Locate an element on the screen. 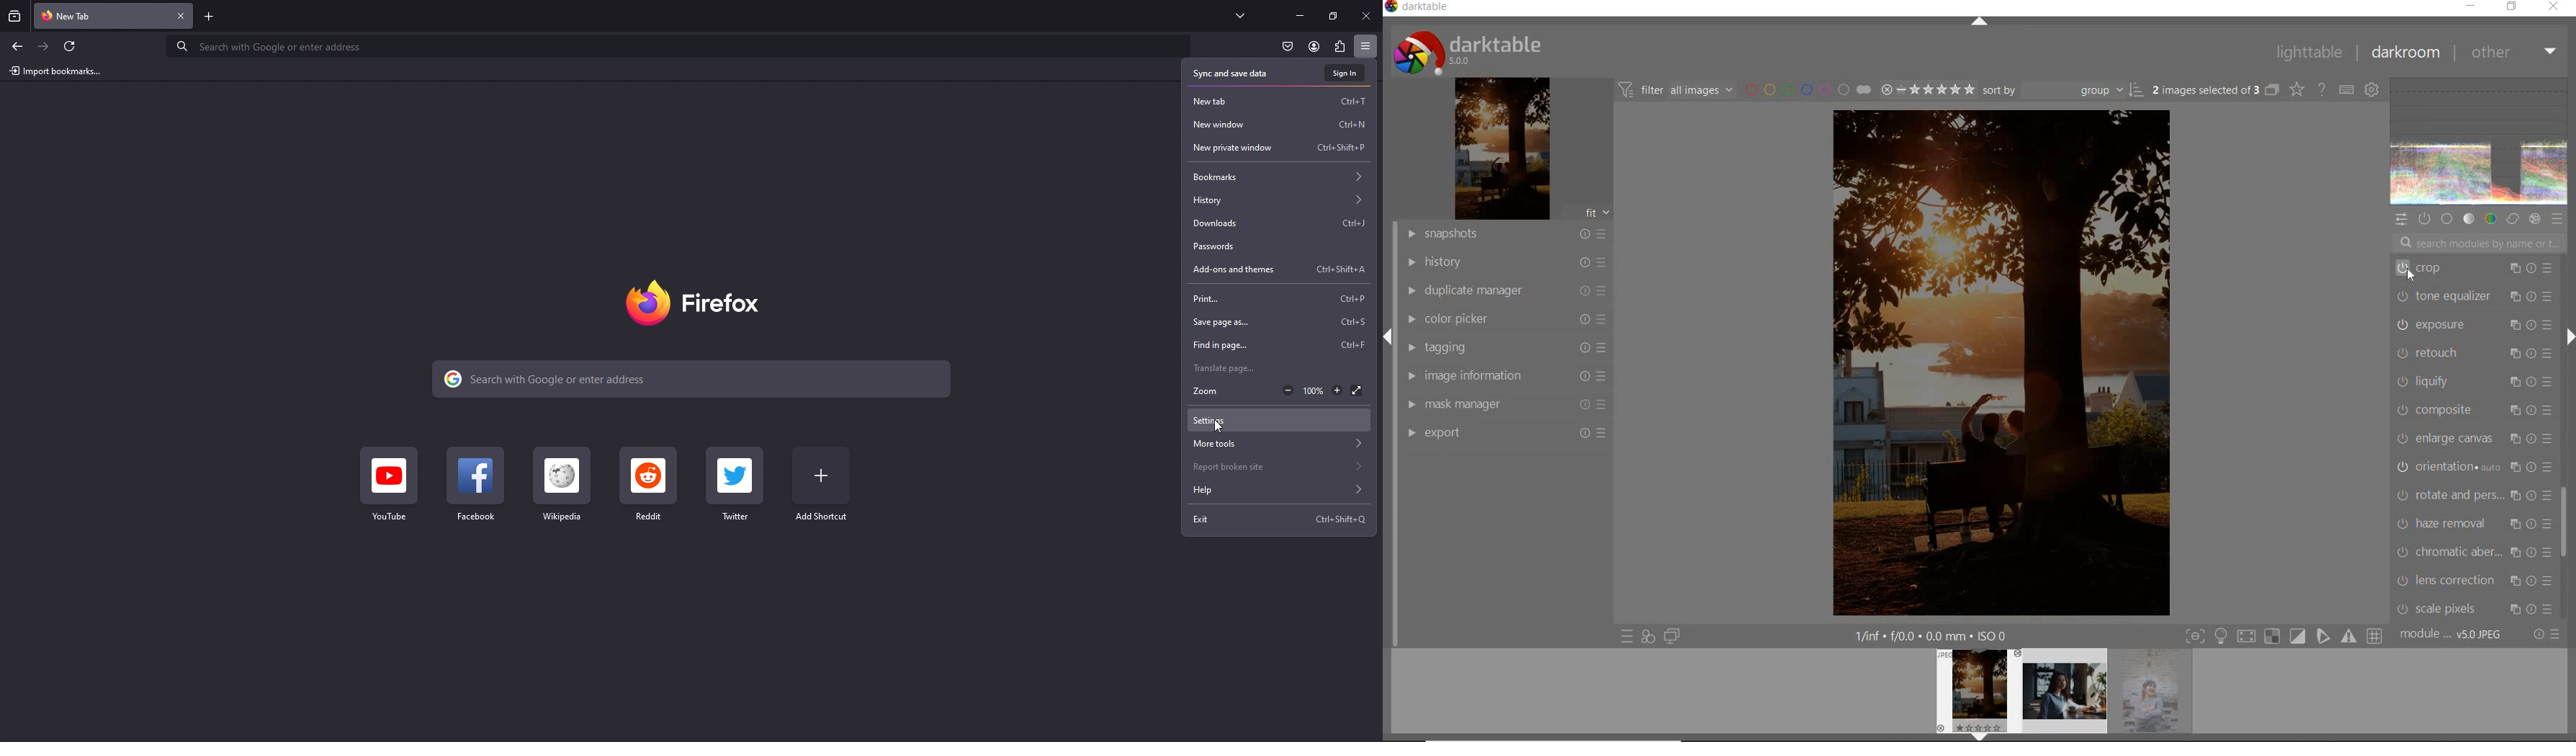 This screenshot has height=756, width=2576. snapshot is located at coordinates (1506, 235).